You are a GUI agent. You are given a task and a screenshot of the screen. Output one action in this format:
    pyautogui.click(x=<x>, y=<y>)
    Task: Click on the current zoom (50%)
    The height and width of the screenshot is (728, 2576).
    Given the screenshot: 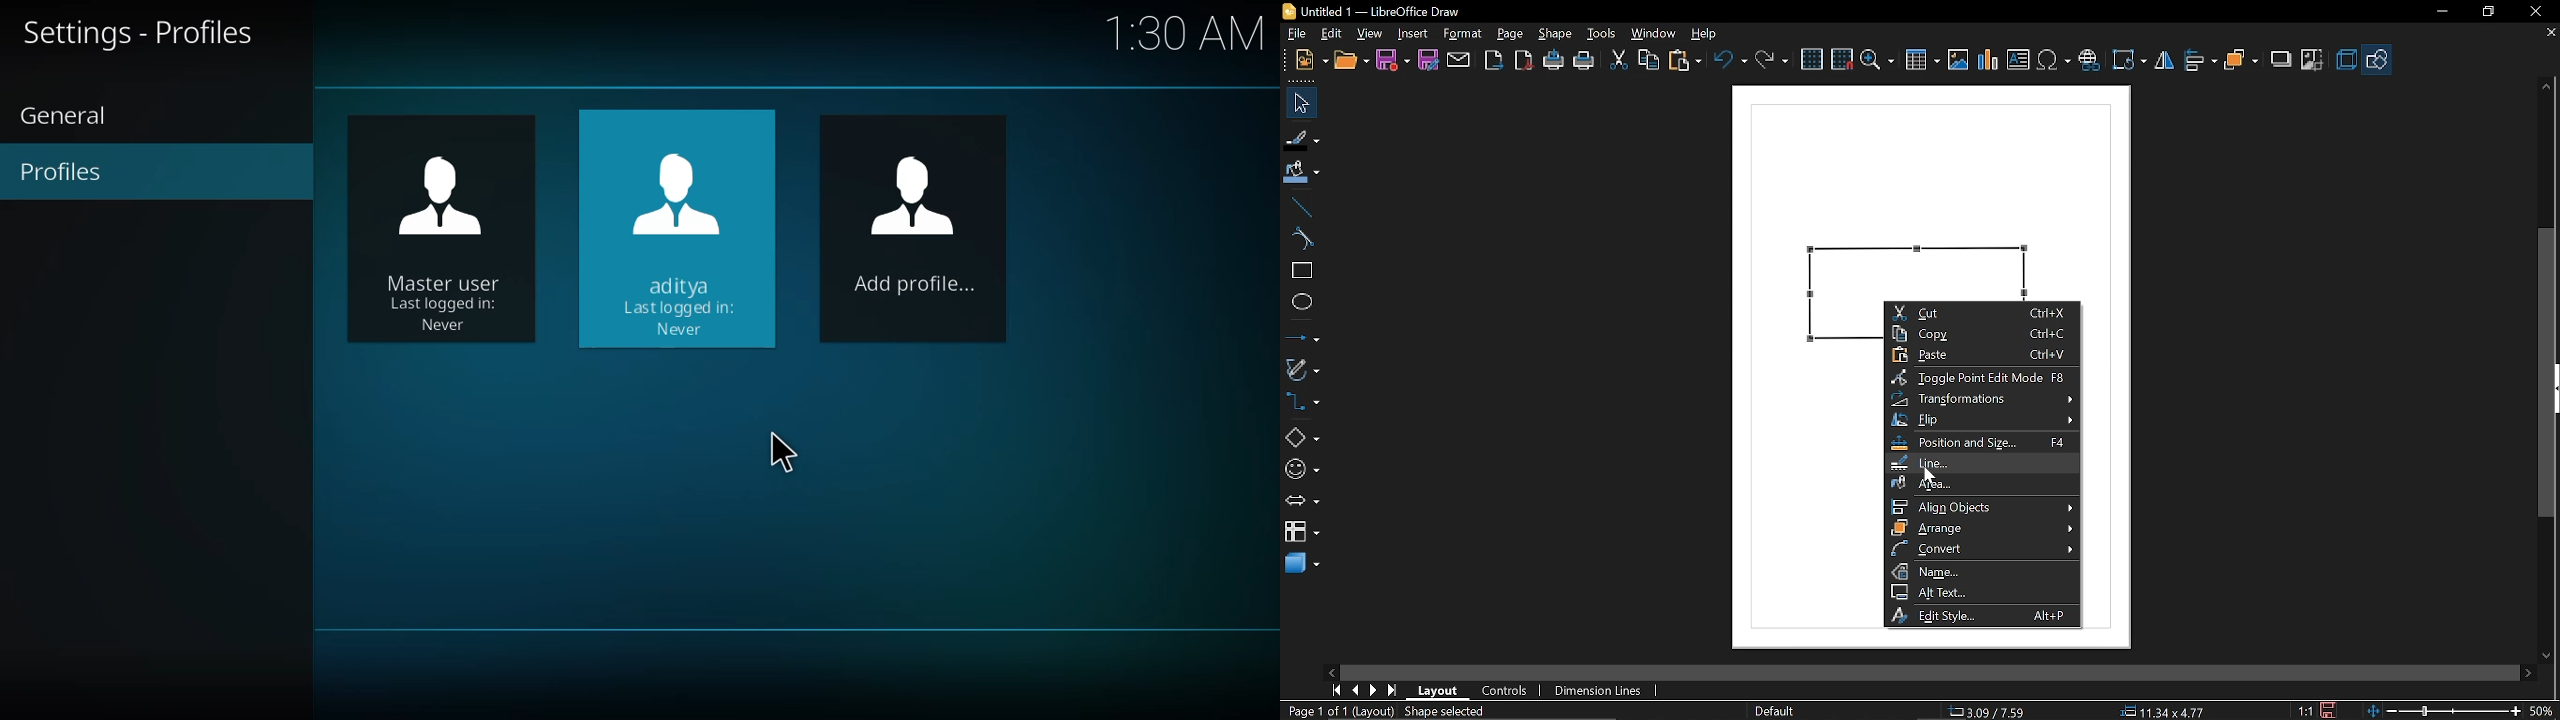 What is the action you would take?
    pyautogui.click(x=2543, y=711)
    